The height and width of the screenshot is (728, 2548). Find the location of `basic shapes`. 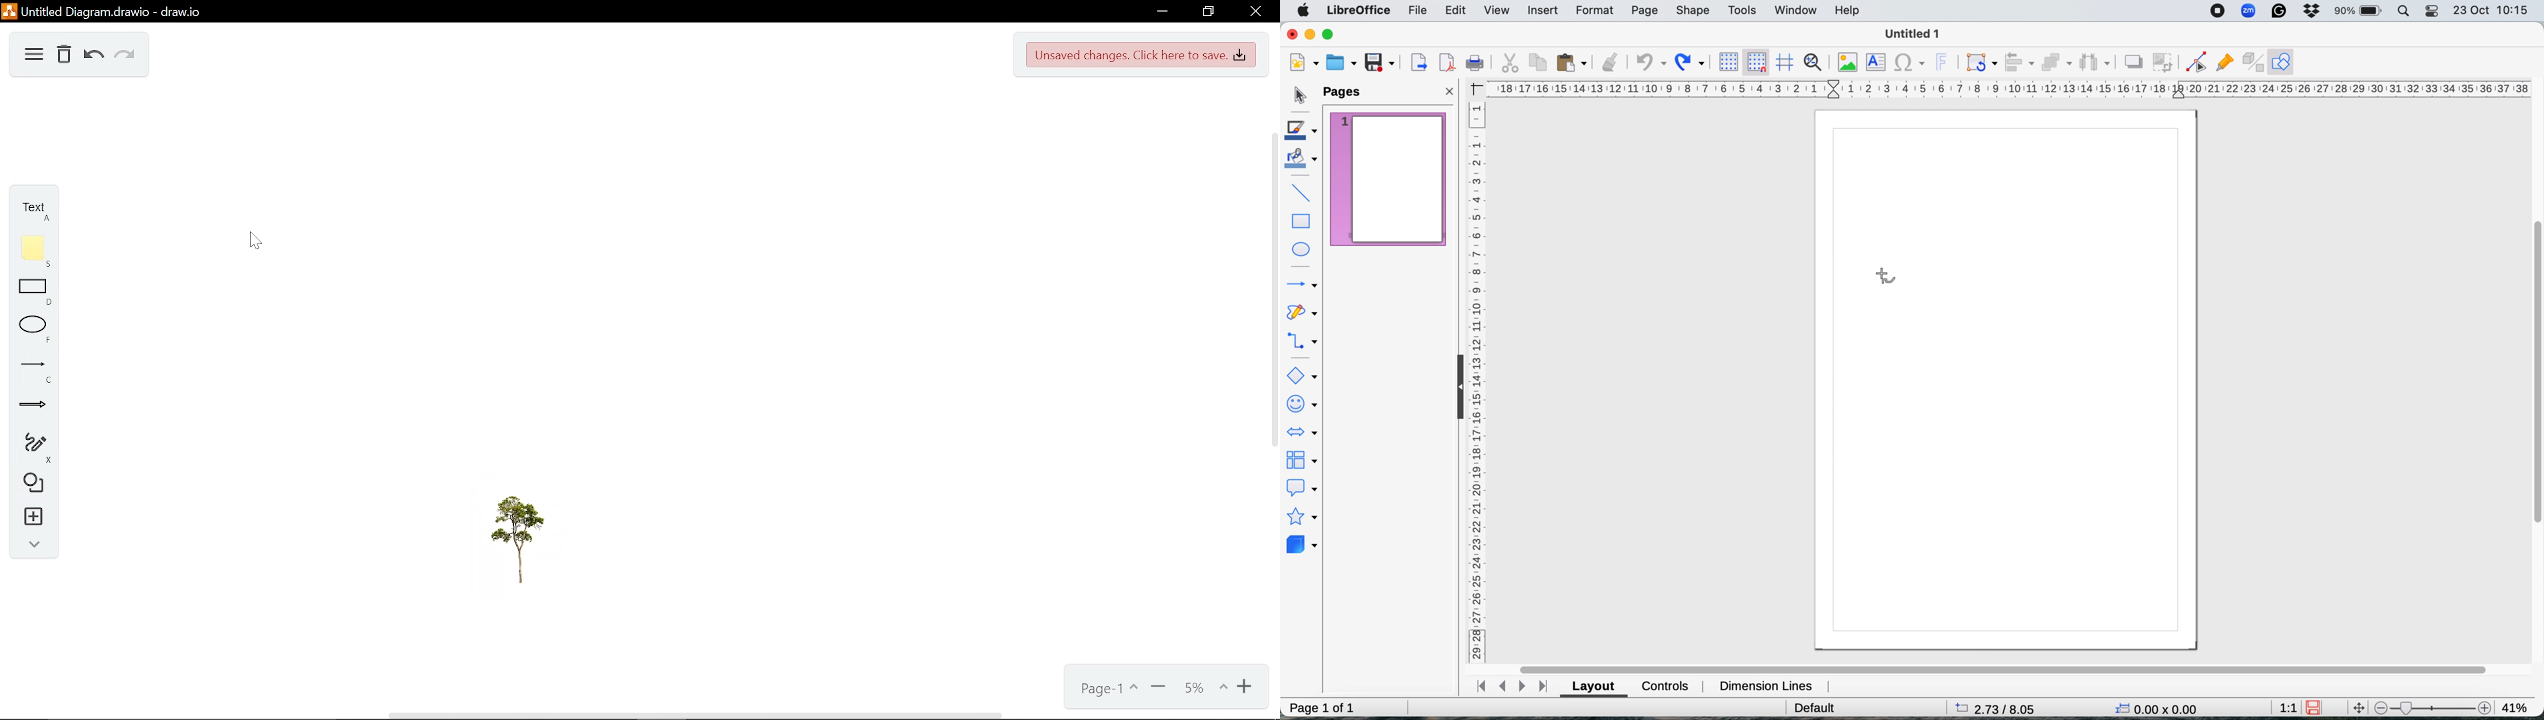

basic shapes is located at coordinates (1302, 376).